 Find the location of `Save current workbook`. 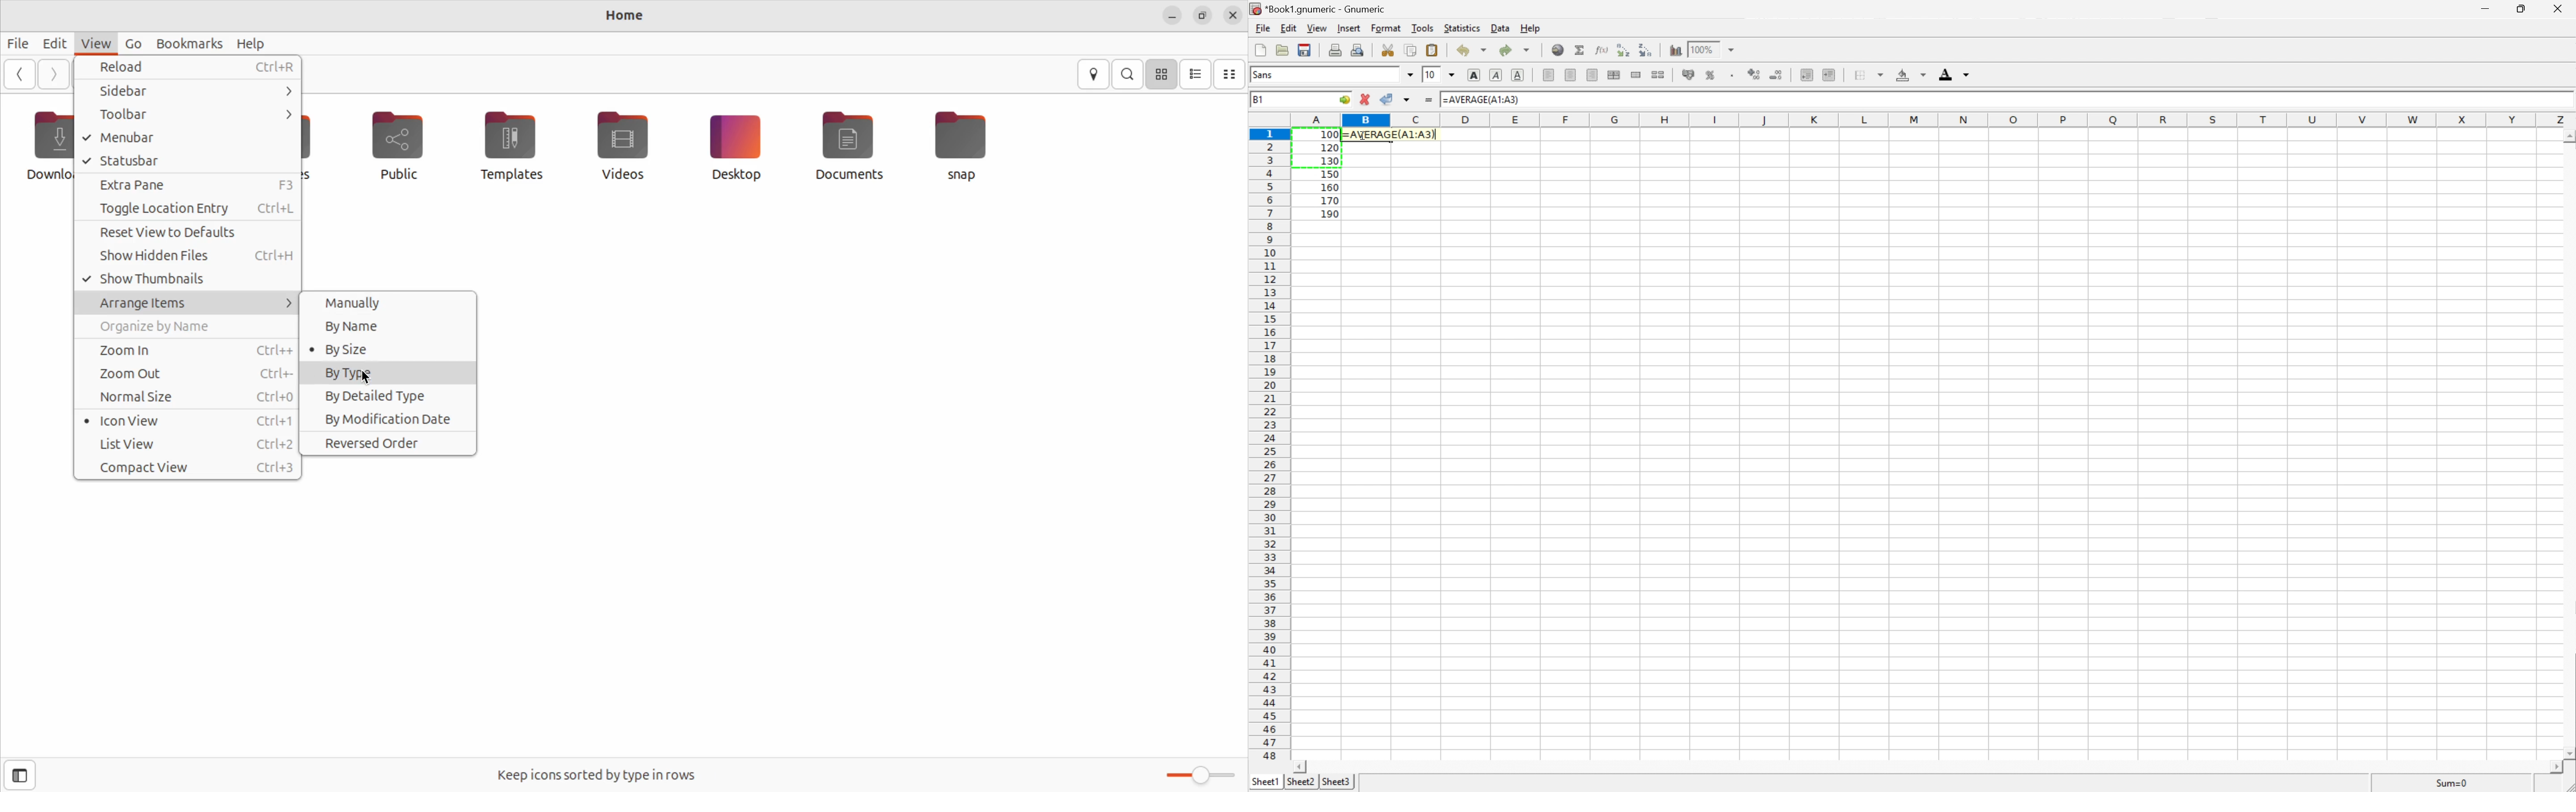

Save current workbook is located at coordinates (1308, 50).